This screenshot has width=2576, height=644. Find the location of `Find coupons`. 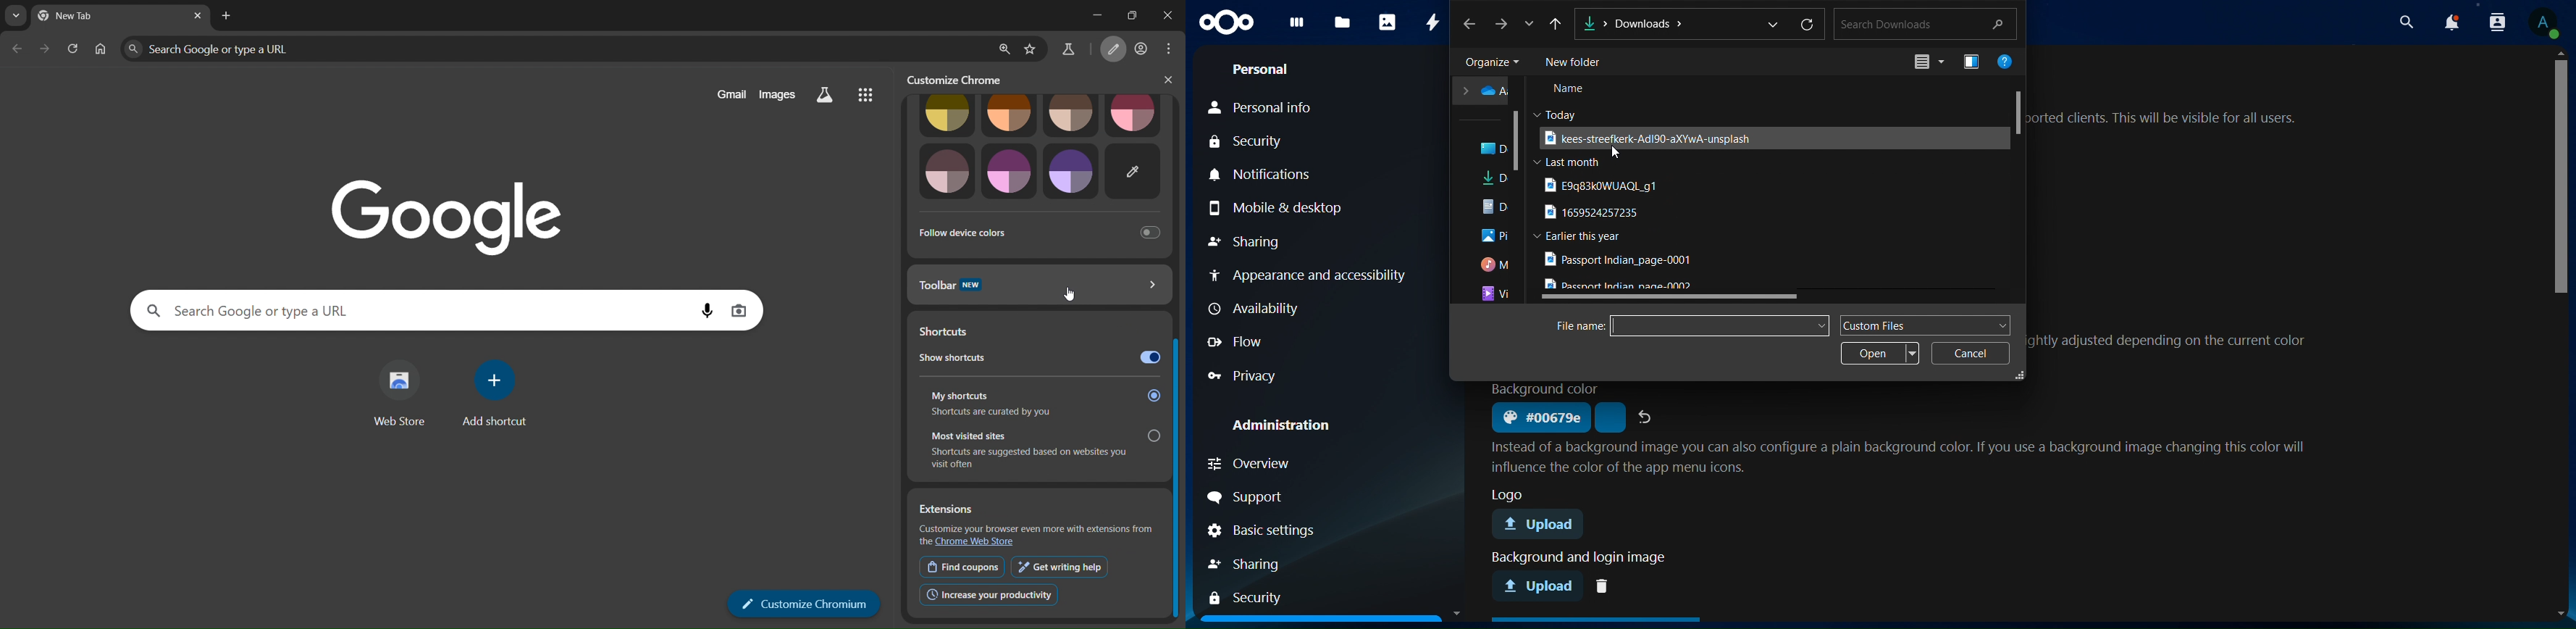

Find coupons is located at coordinates (962, 566).